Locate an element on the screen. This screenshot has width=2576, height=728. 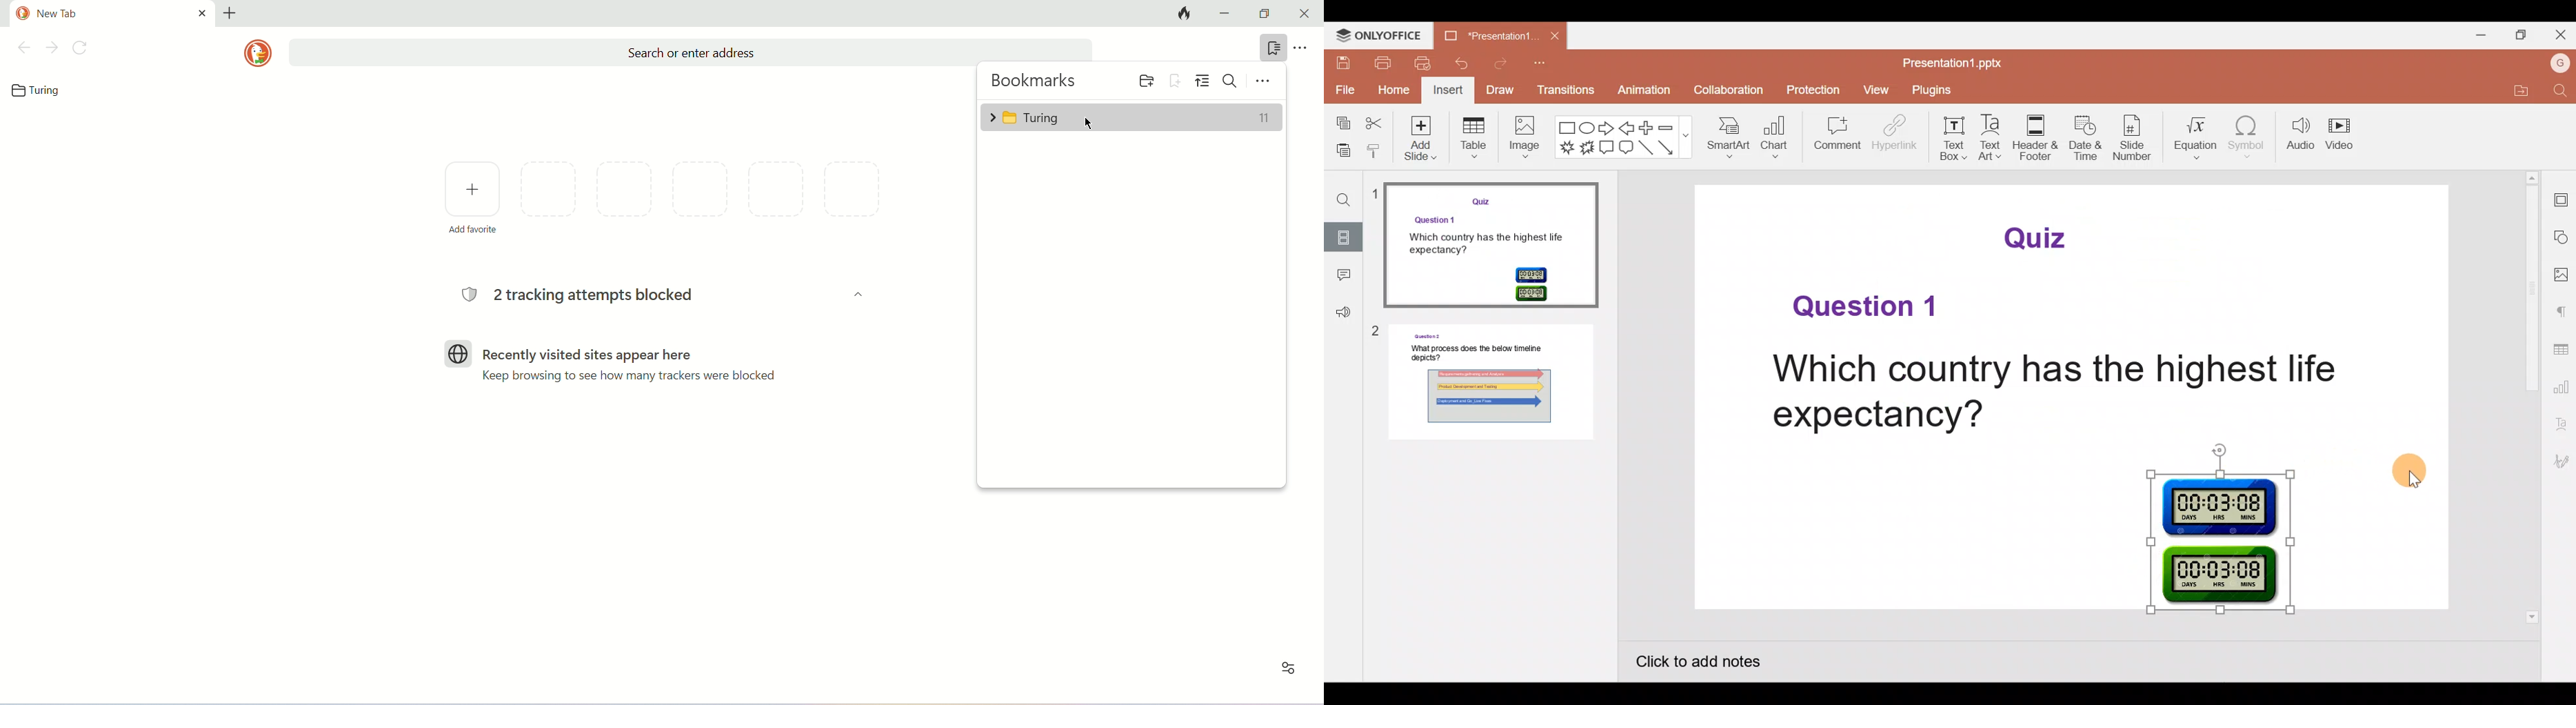
Left arrow is located at coordinates (1630, 129).